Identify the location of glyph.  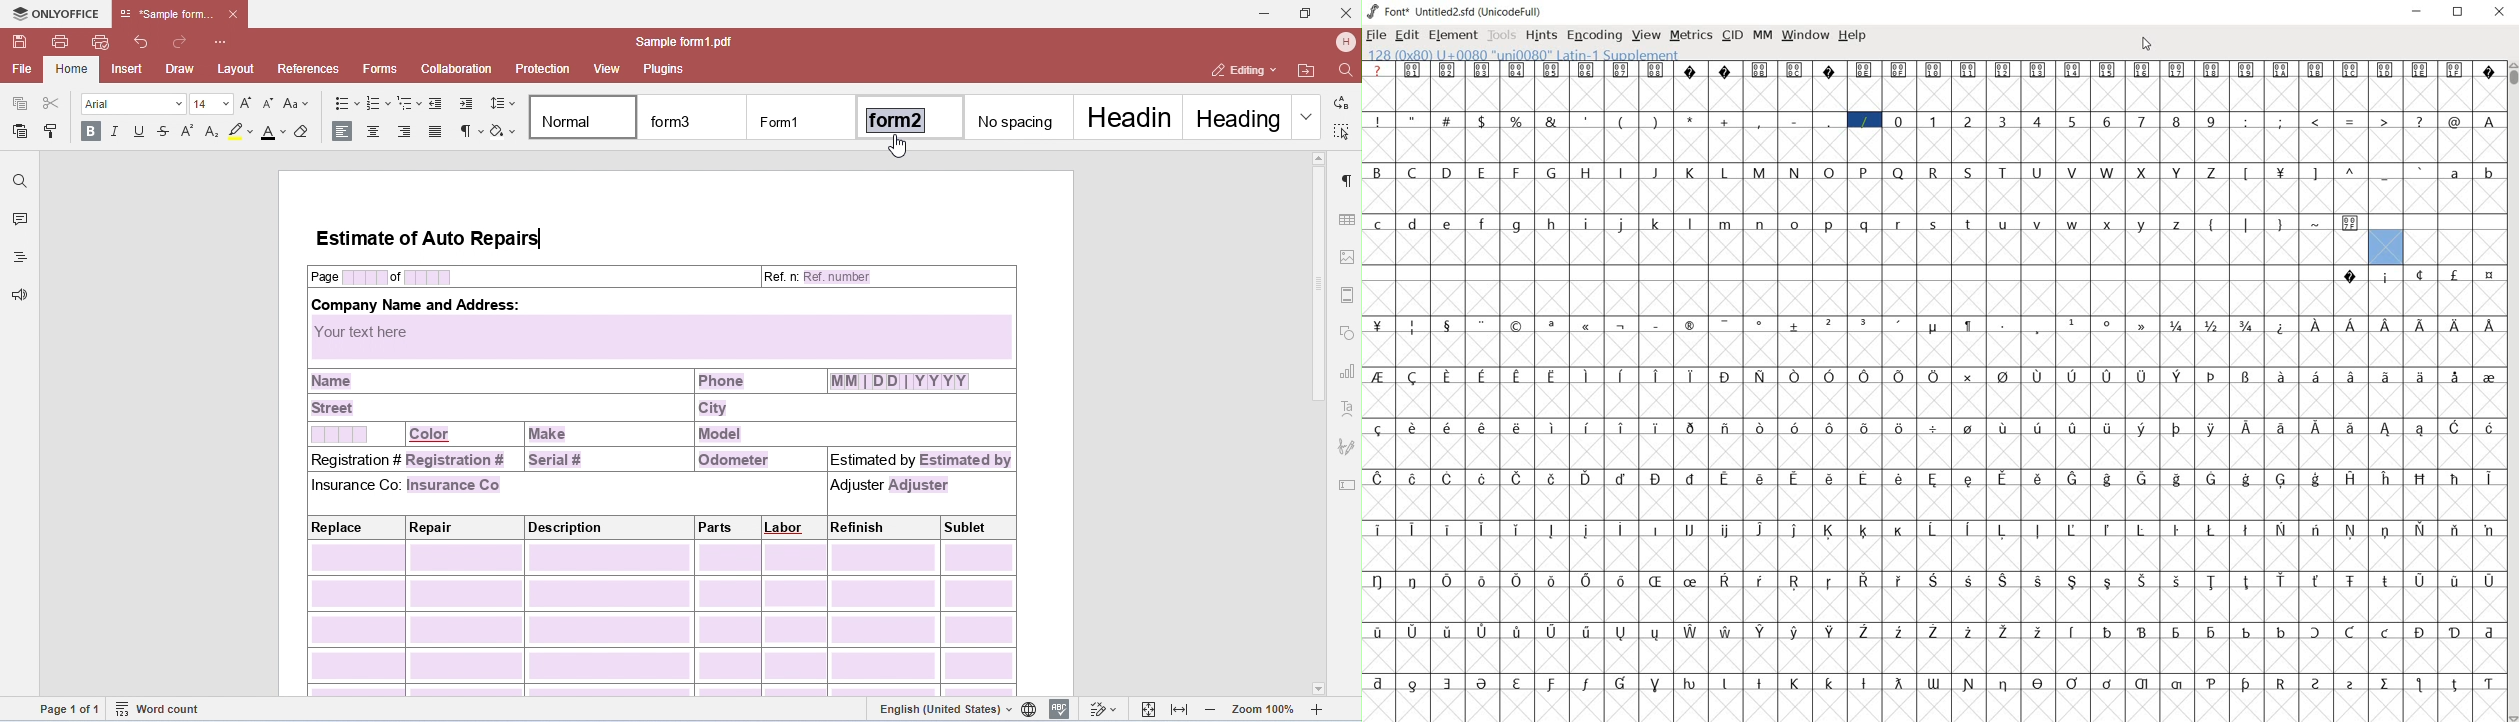
(1690, 71).